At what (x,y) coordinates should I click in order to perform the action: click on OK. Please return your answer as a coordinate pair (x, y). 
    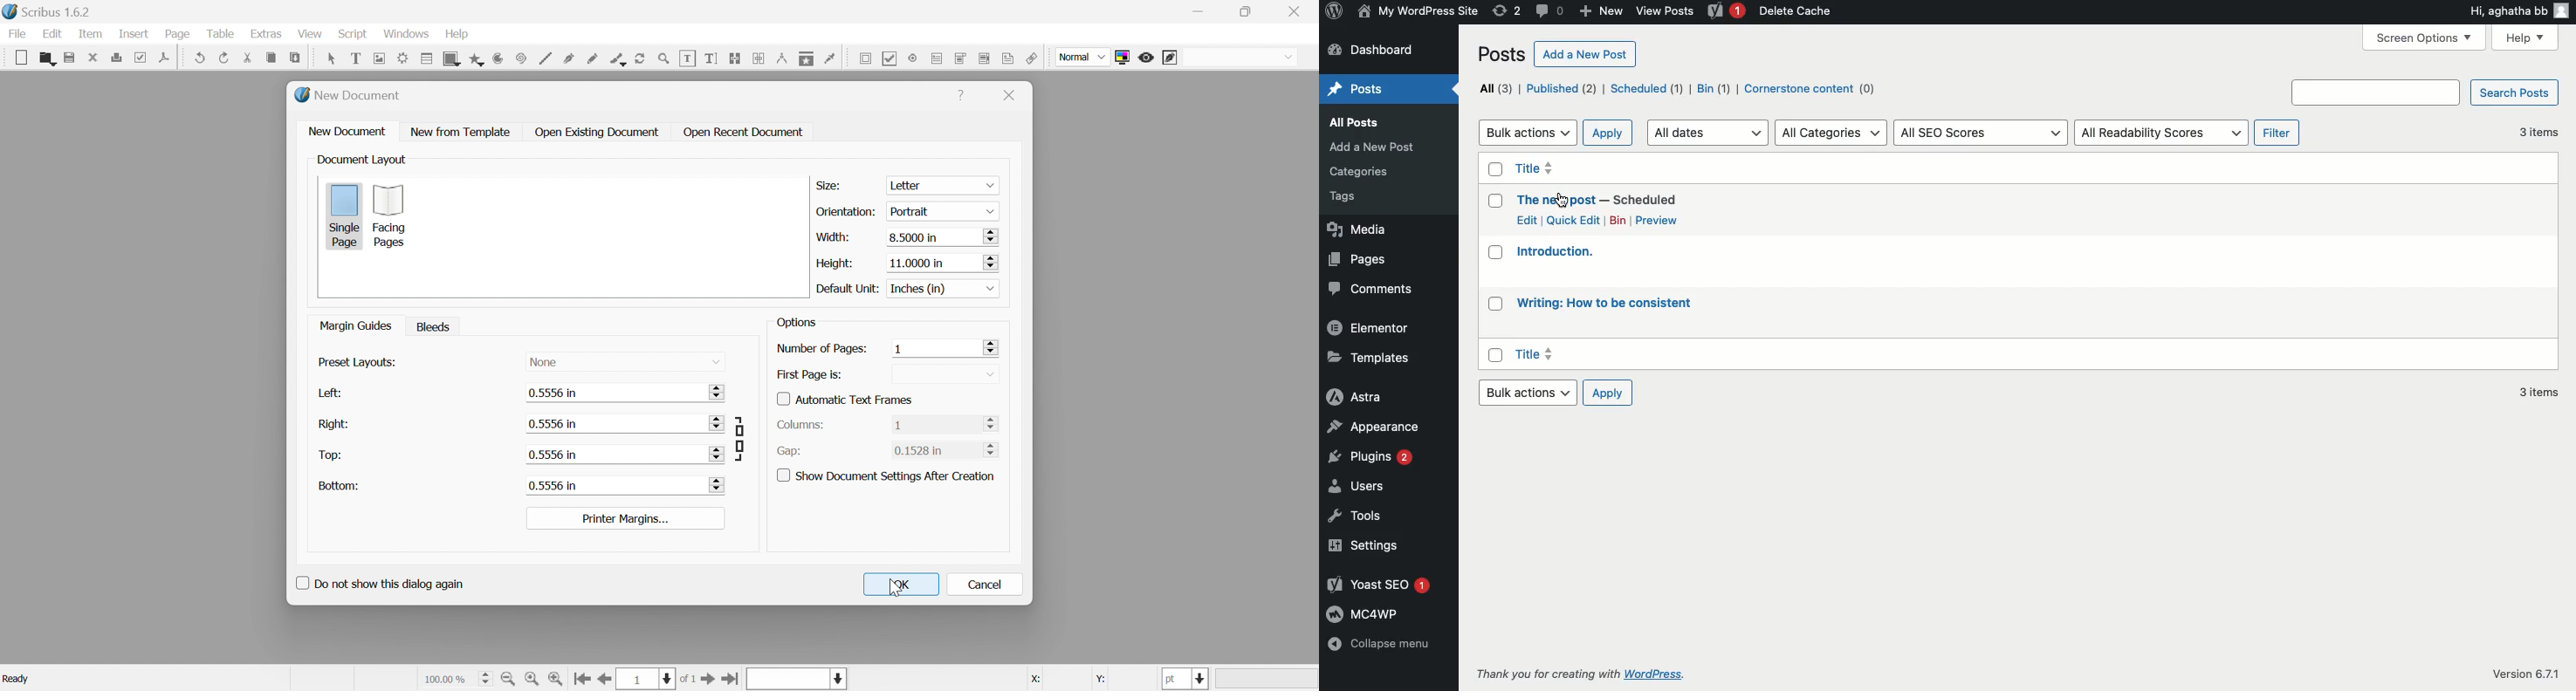
    Looking at the image, I should click on (901, 587).